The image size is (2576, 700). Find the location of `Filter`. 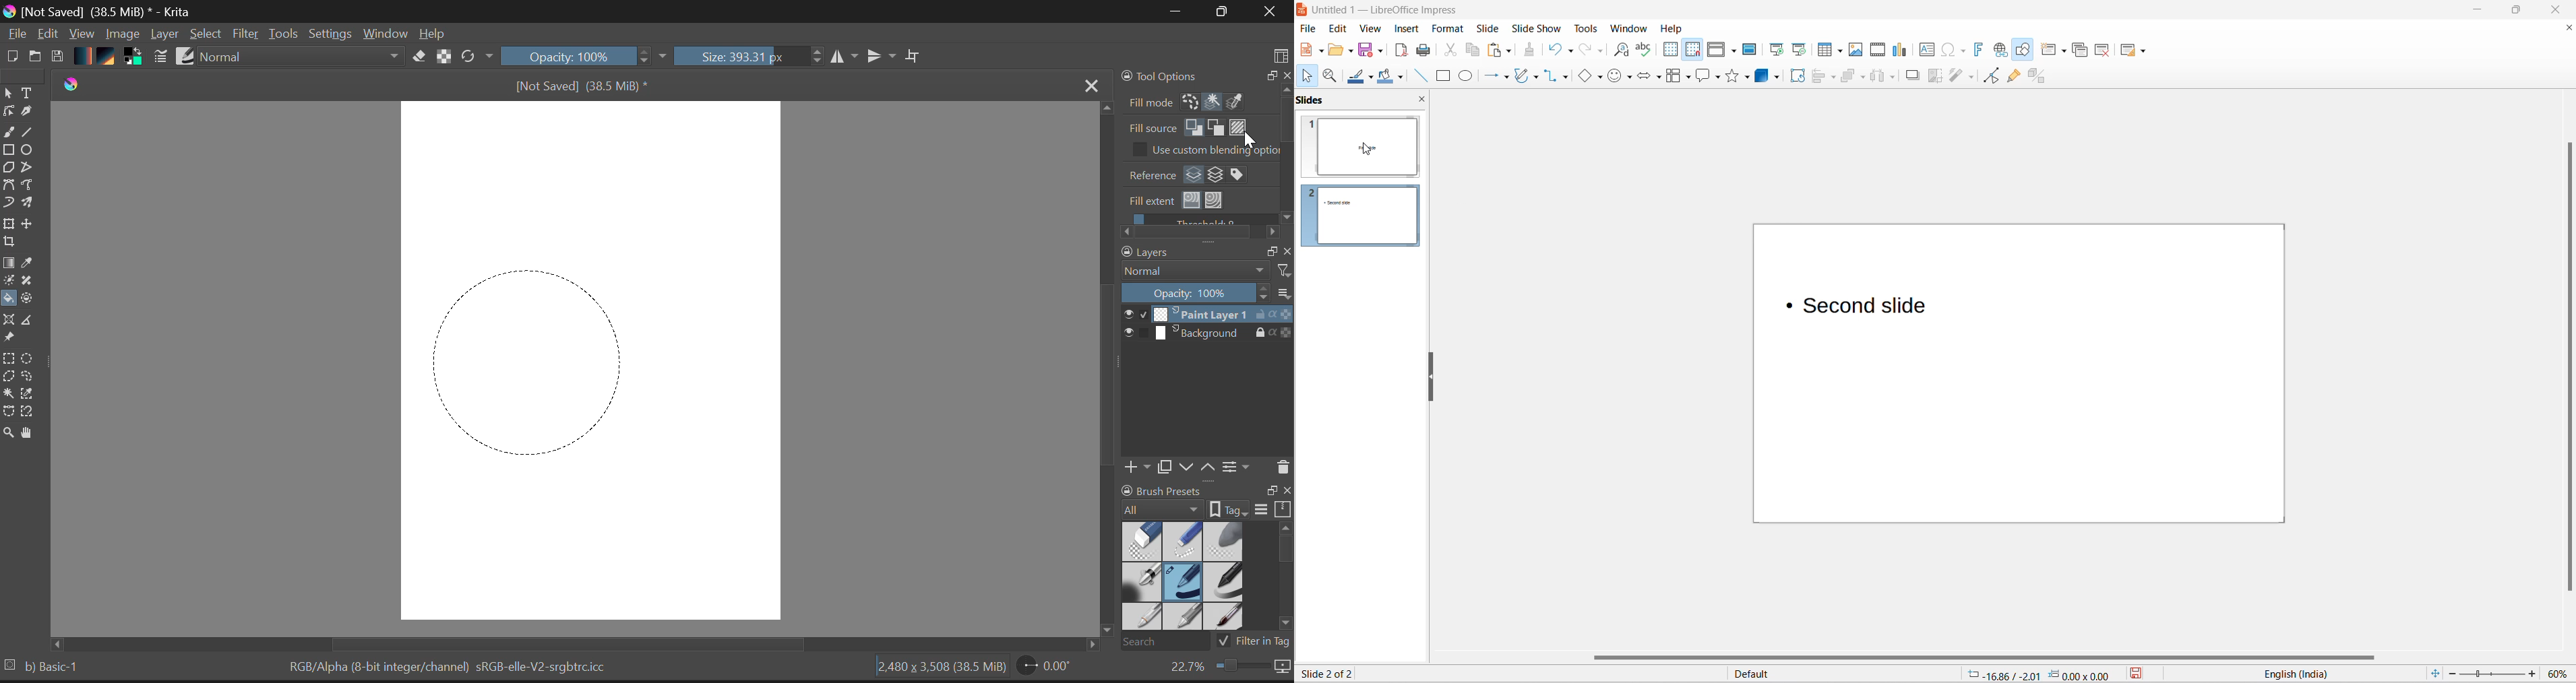

Filter is located at coordinates (246, 34).